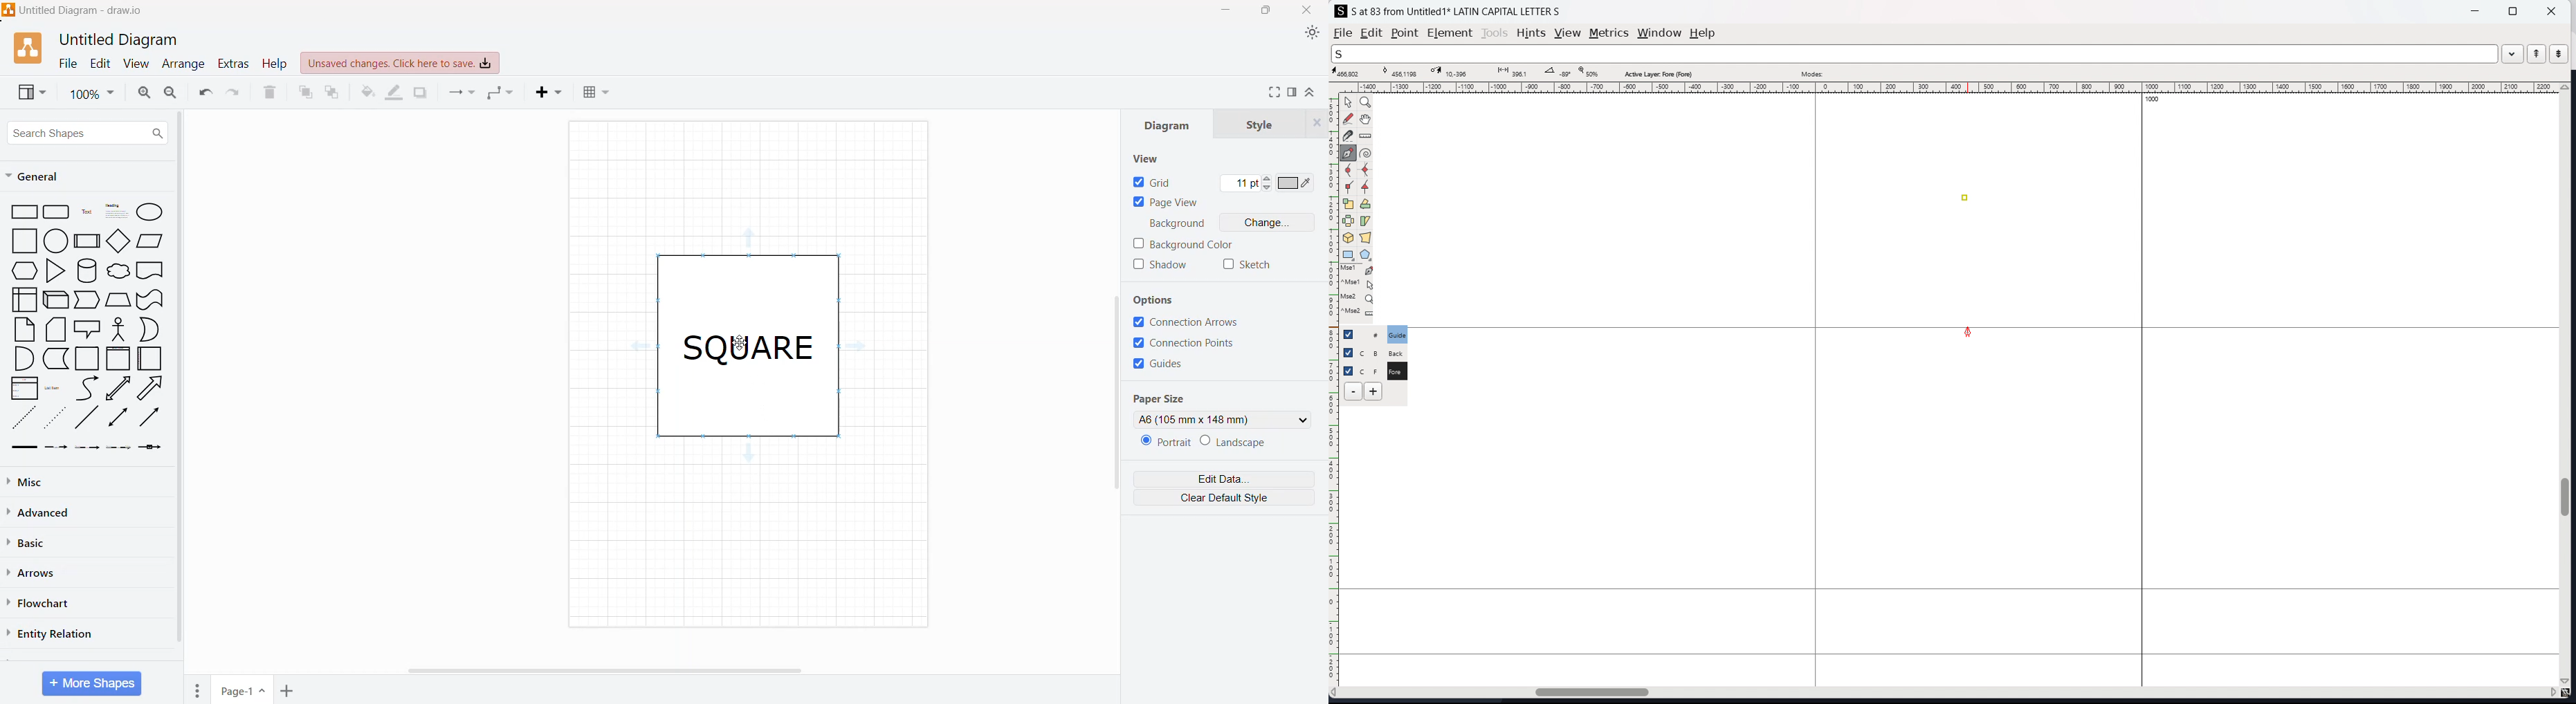  Describe the element at coordinates (119, 328) in the screenshot. I see `Stick Figure ` at that location.